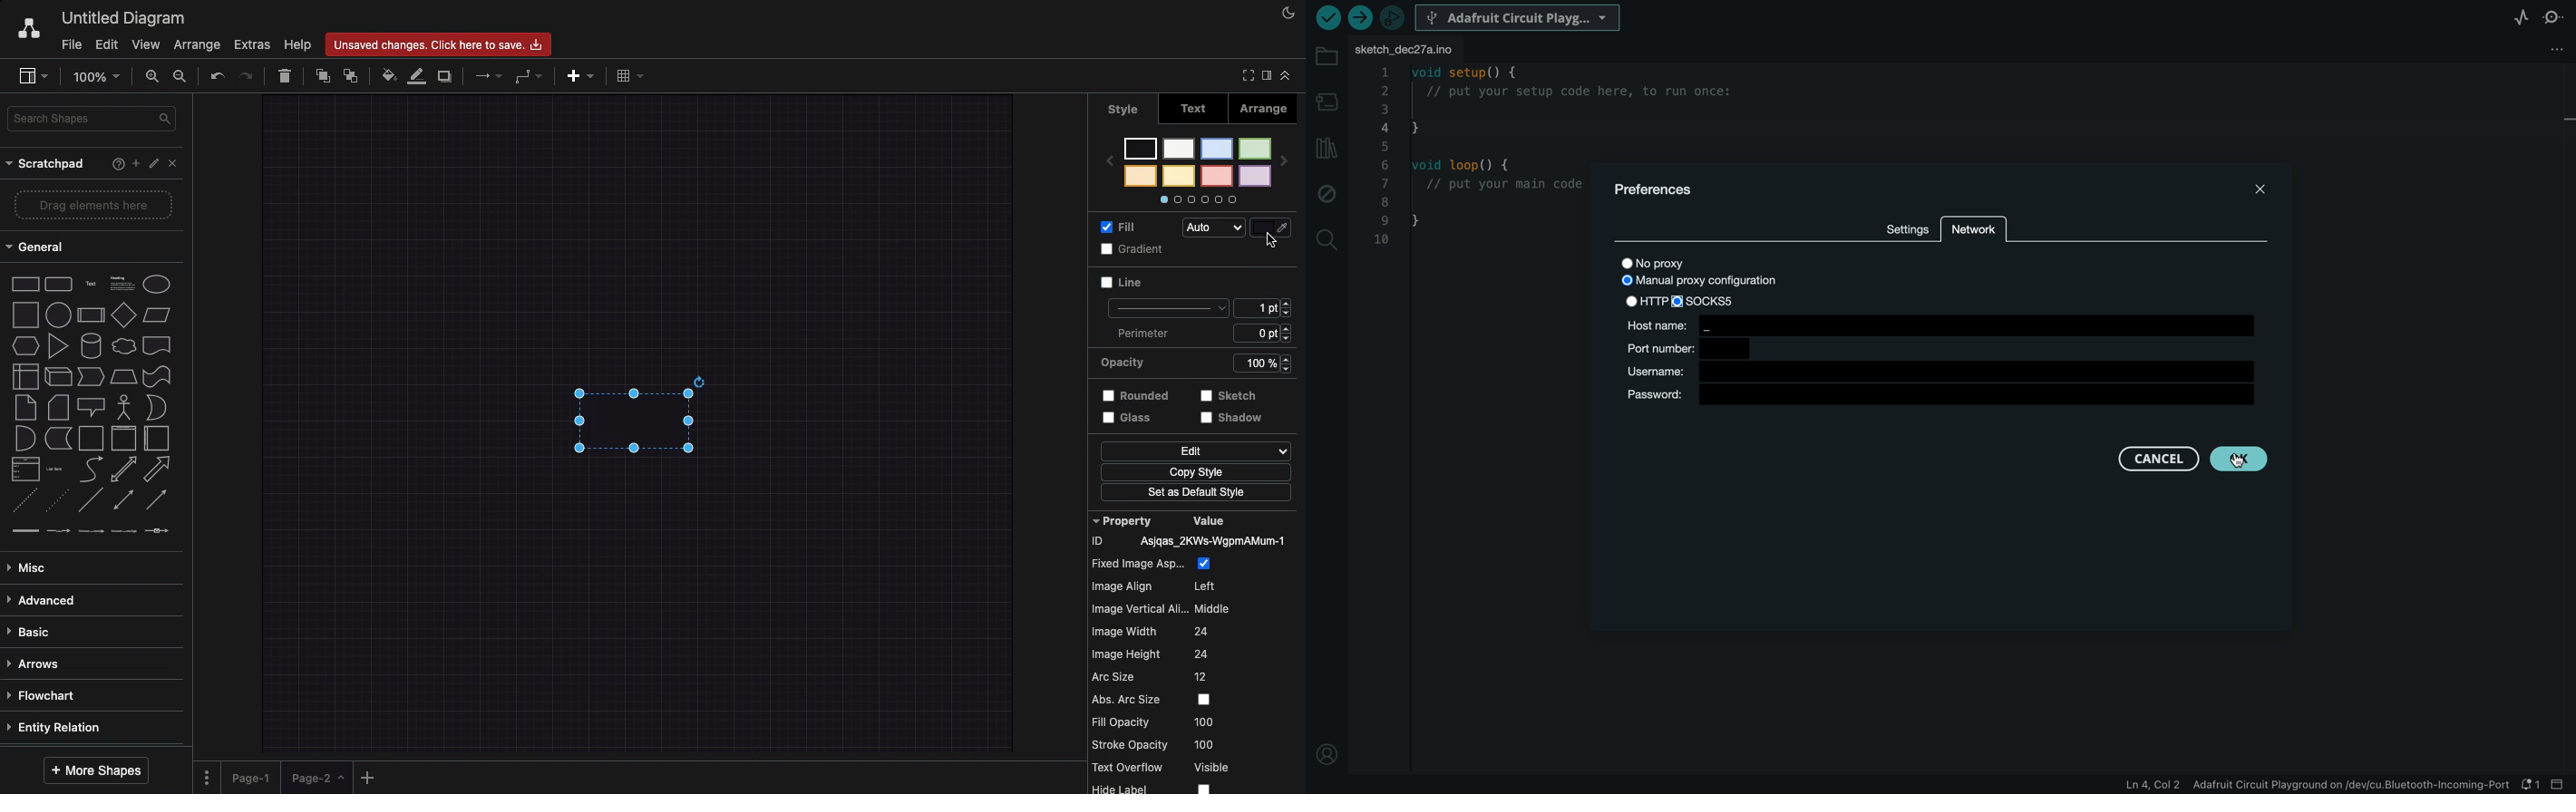 This screenshot has height=812, width=2576. I want to click on Gradient, so click(1135, 249).